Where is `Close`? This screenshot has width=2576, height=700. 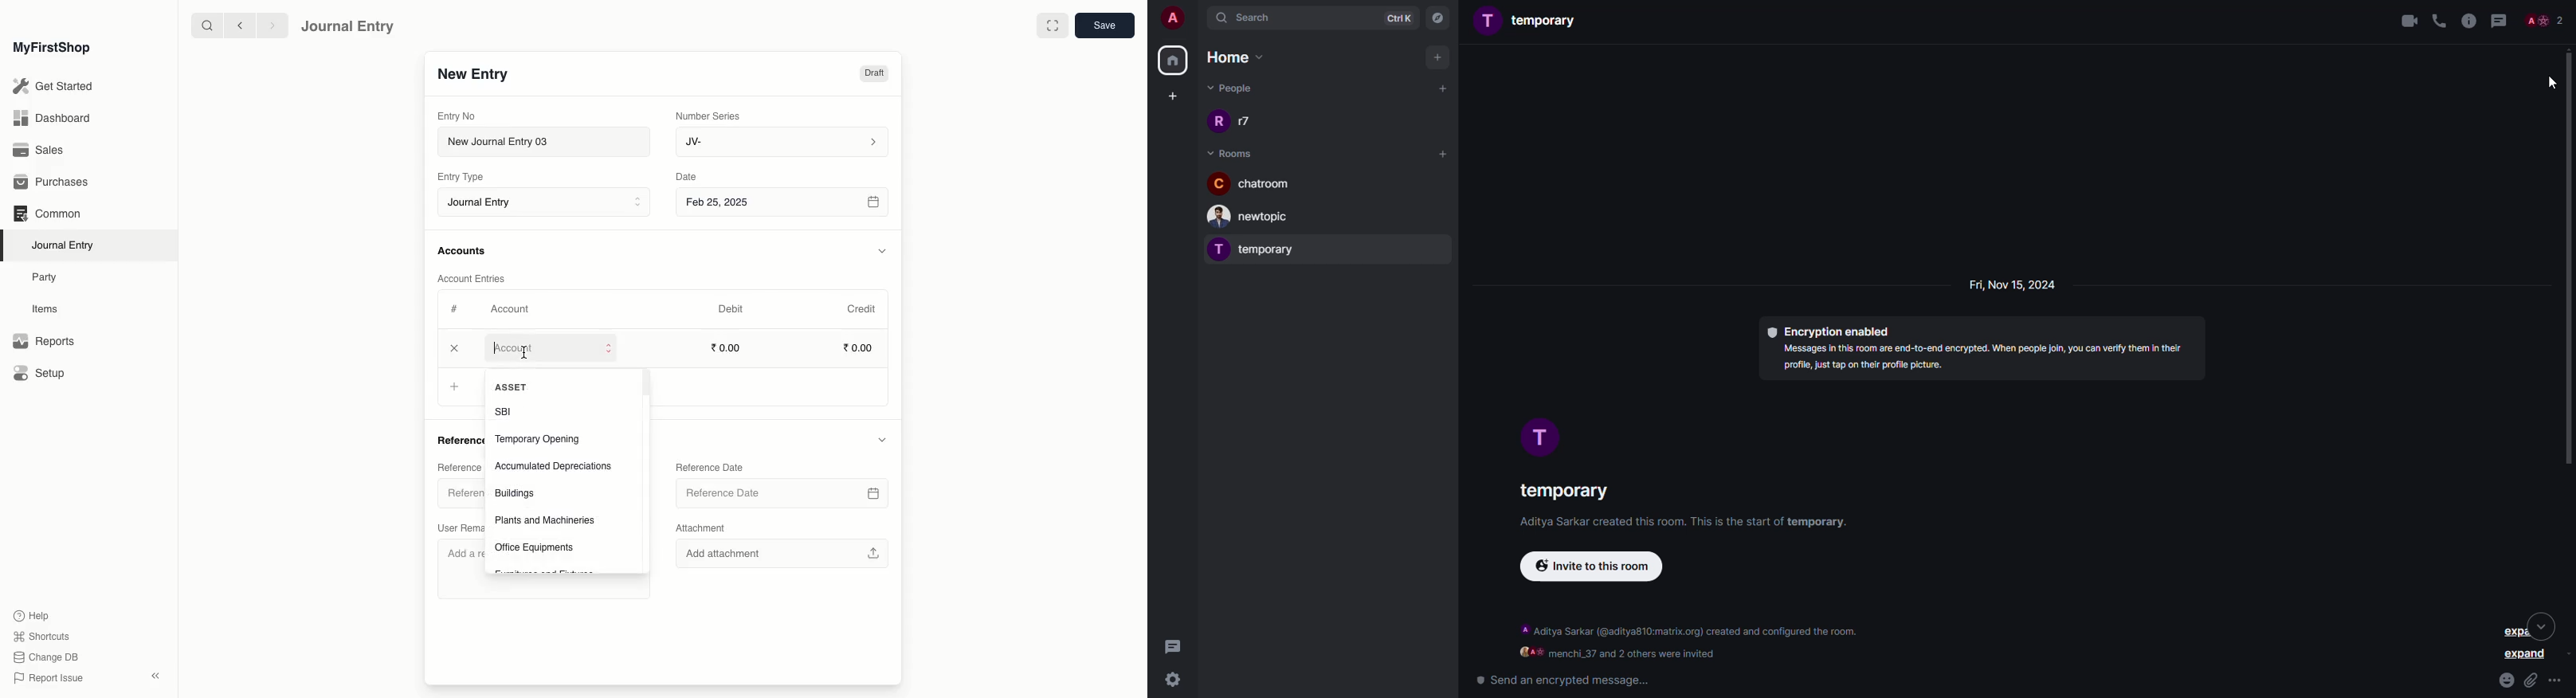 Close is located at coordinates (456, 349).